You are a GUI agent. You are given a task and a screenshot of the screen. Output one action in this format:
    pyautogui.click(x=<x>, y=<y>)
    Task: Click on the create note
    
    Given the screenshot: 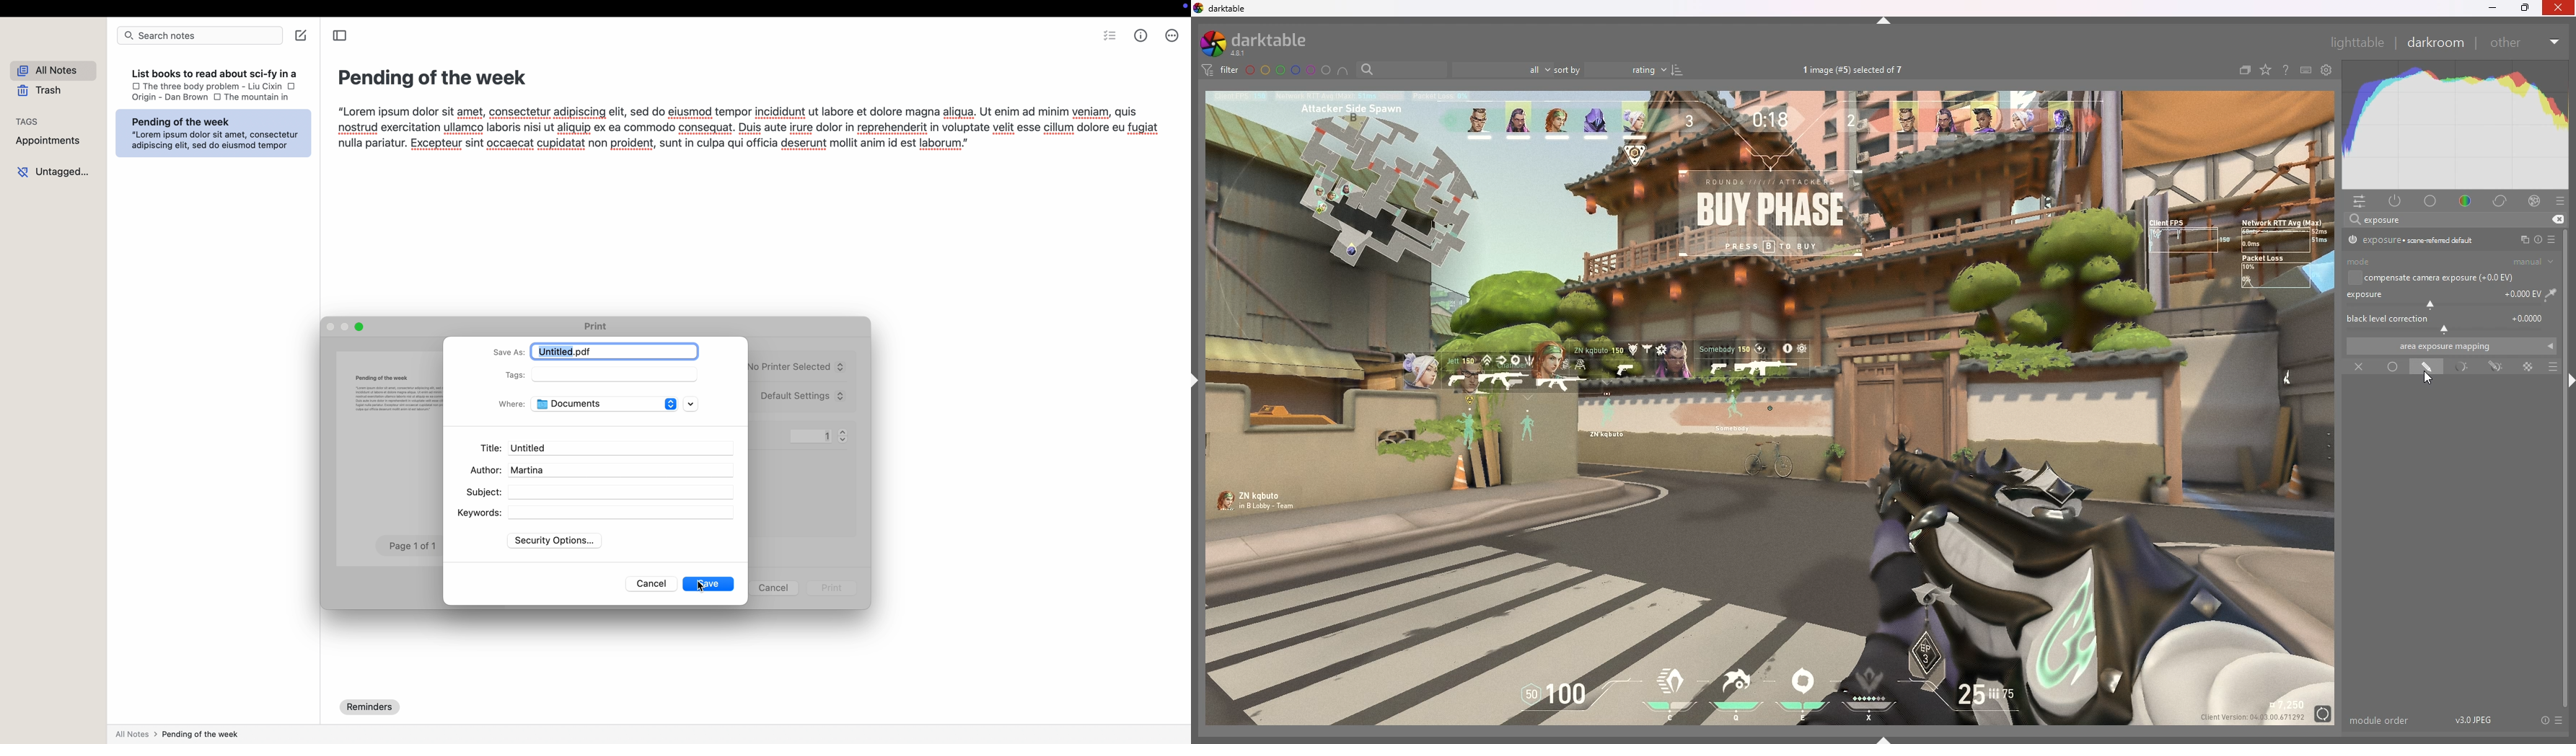 What is the action you would take?
    pyautogui.click(x=302, y=37)
    